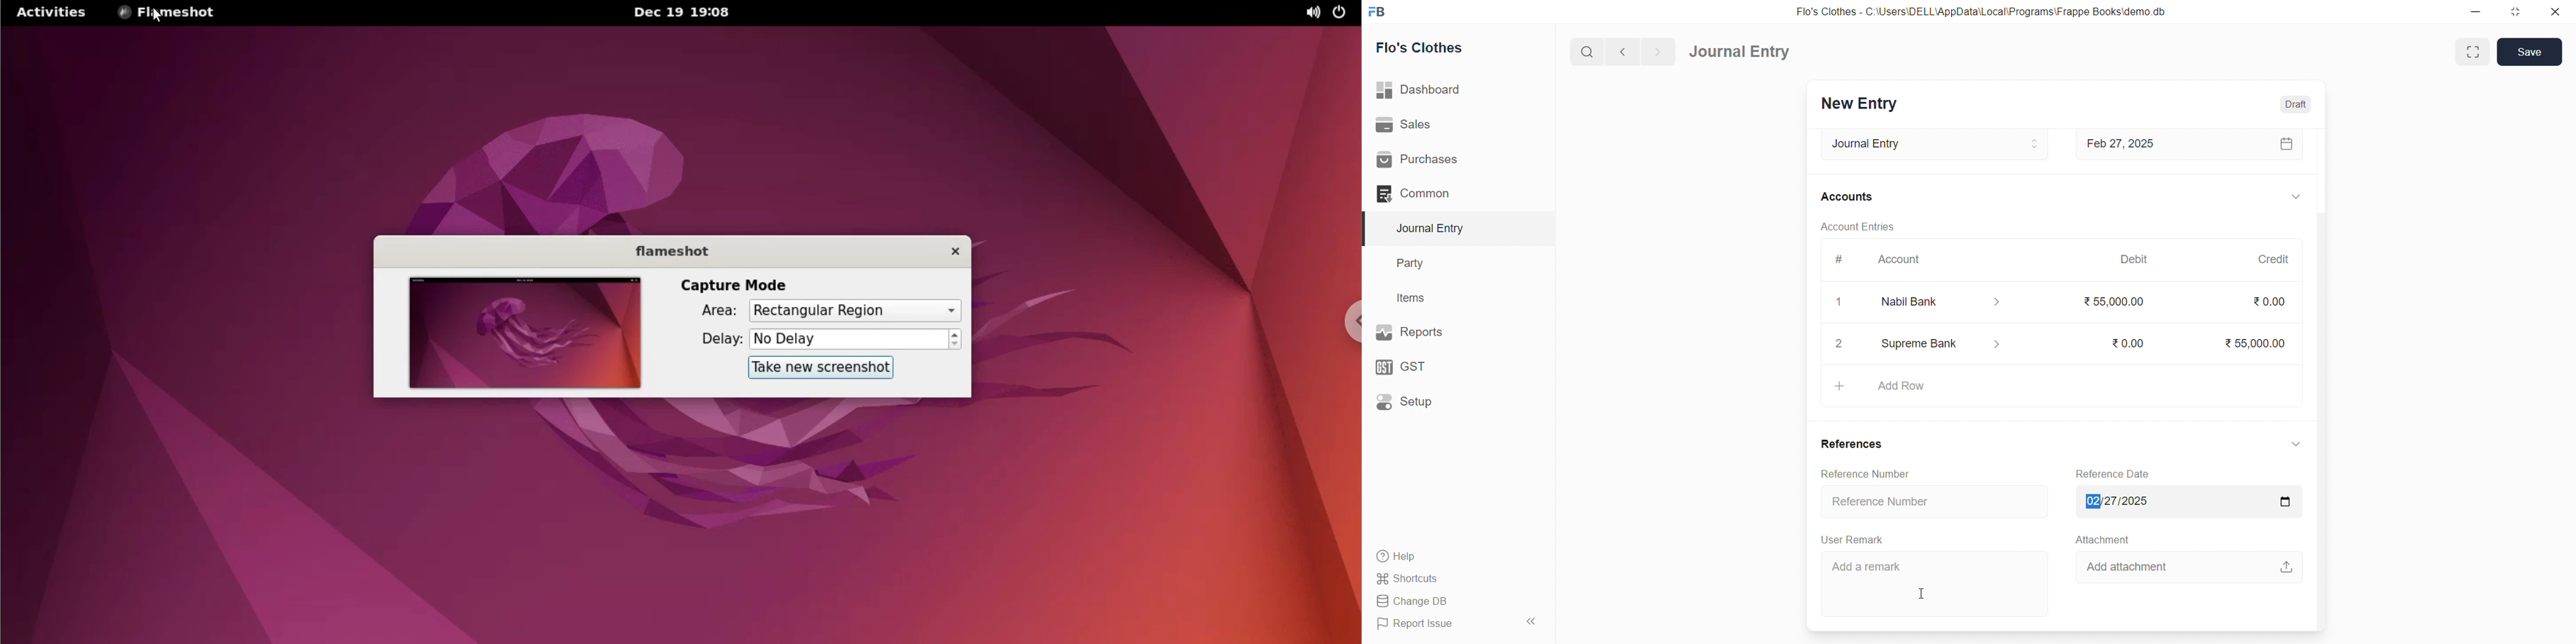 The height and width of the screenshot is (644, 2576). I want to click on Common, so click(1438, 194).